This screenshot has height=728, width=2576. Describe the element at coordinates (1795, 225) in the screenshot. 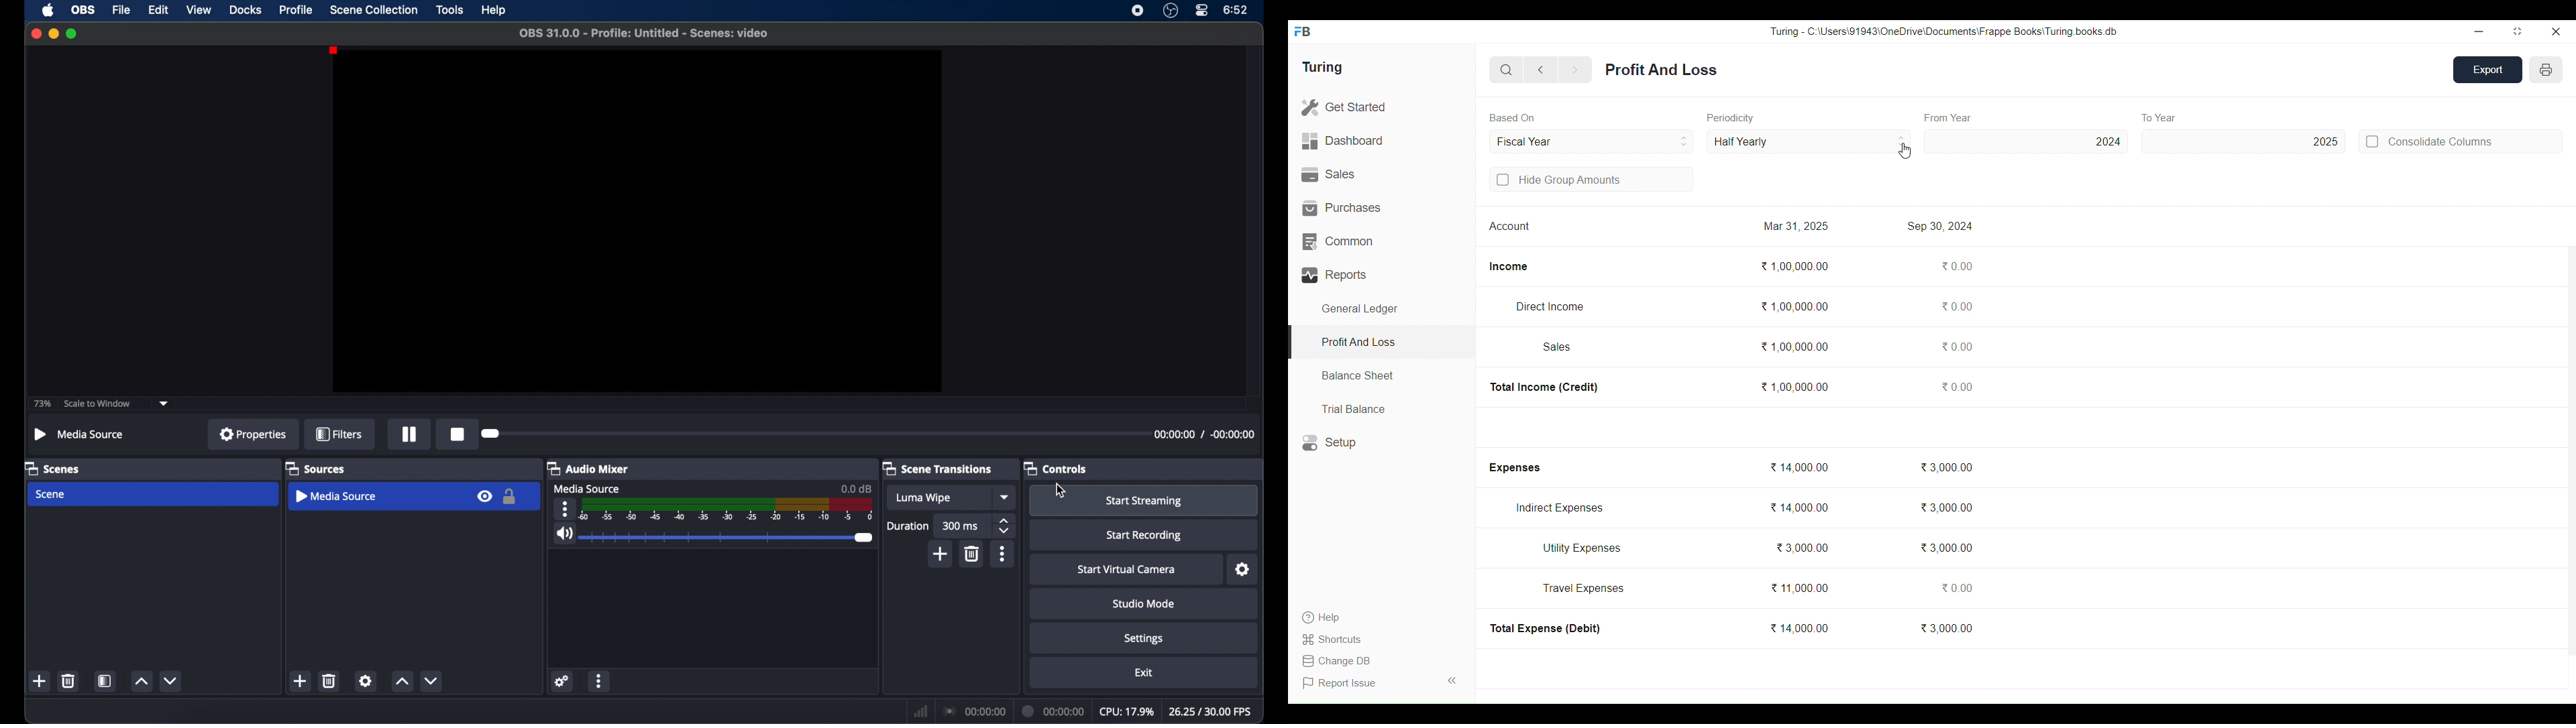

I see `Mar 31, 2025` at that location.